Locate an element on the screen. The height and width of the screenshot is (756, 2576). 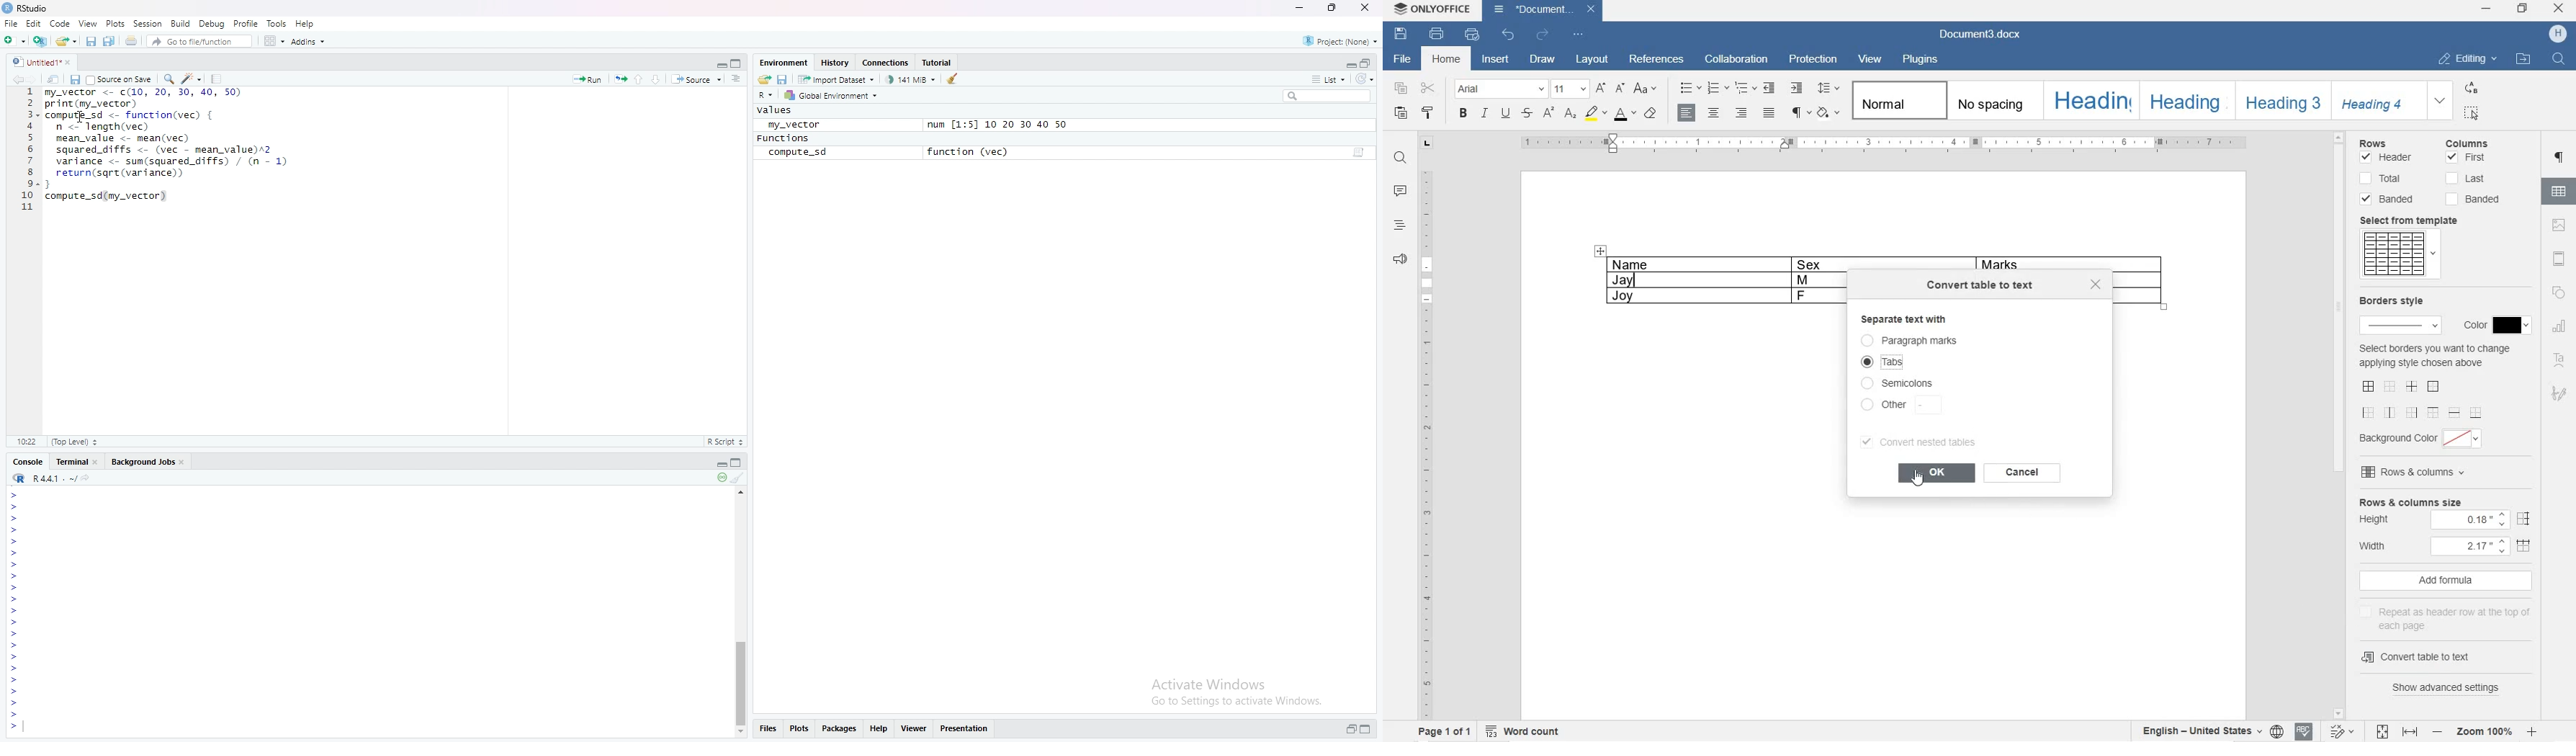
Prompt cursor is located at coordinates (14, 692).